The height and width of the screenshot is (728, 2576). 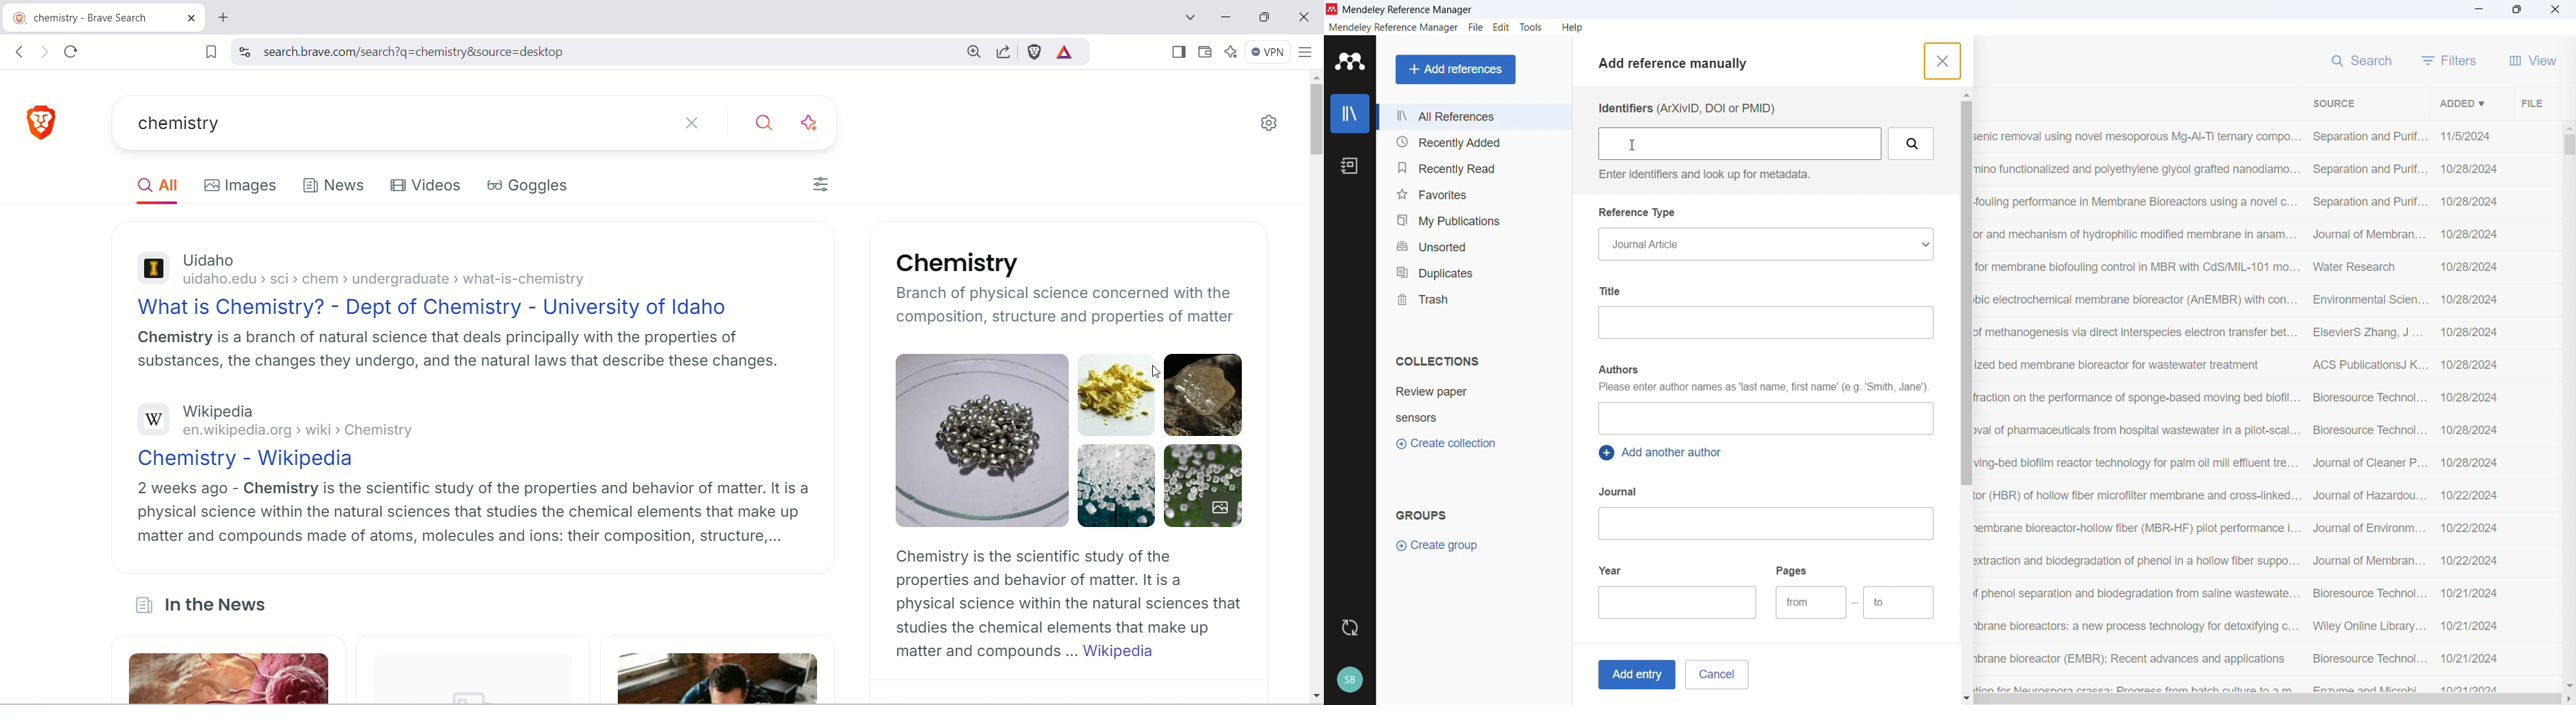 I want to click on 2 weeks ago - Chemistry is the scientific study of the properties and behavior of matter. It is
a physical science within the natural sciences that studies the chemical elements that make
up matter and compounds made of atoms, molecules and ions: their composition, structure,..., so click(x=475, y=513).